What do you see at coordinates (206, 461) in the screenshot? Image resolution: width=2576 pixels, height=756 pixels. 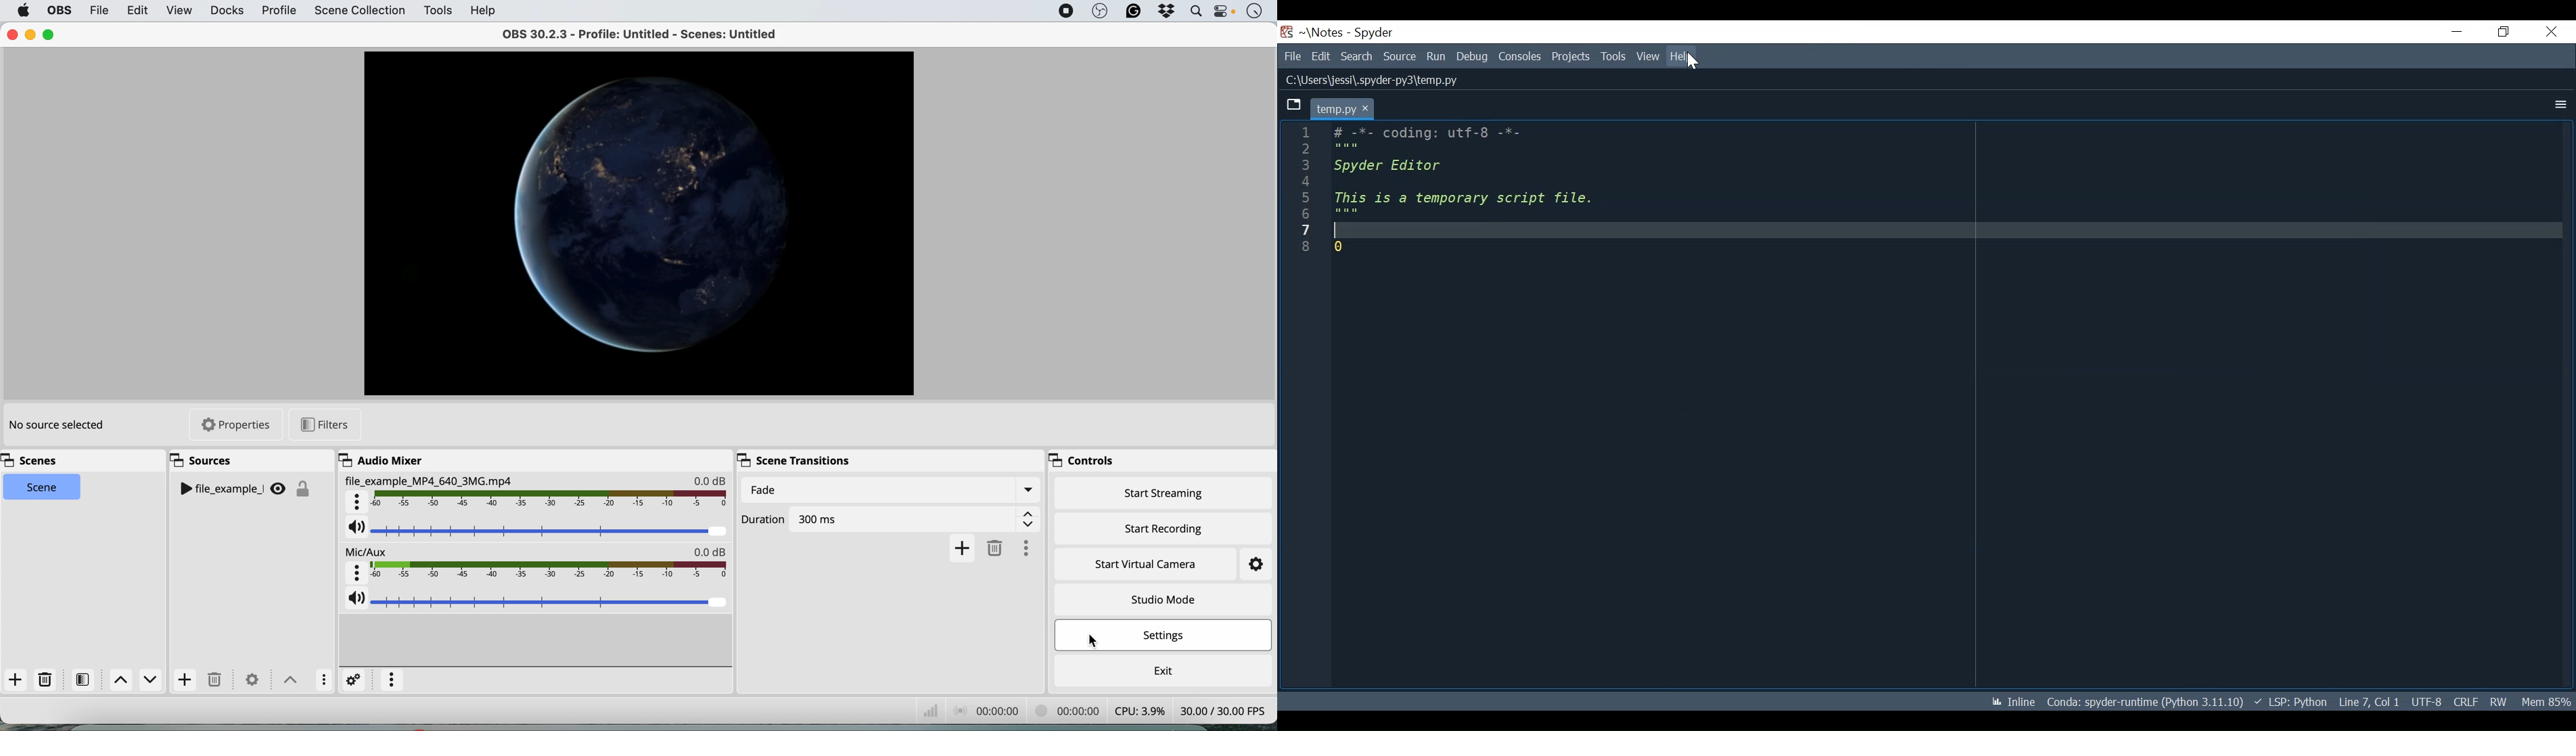 I see `sources` at bounding box center [206, 461].